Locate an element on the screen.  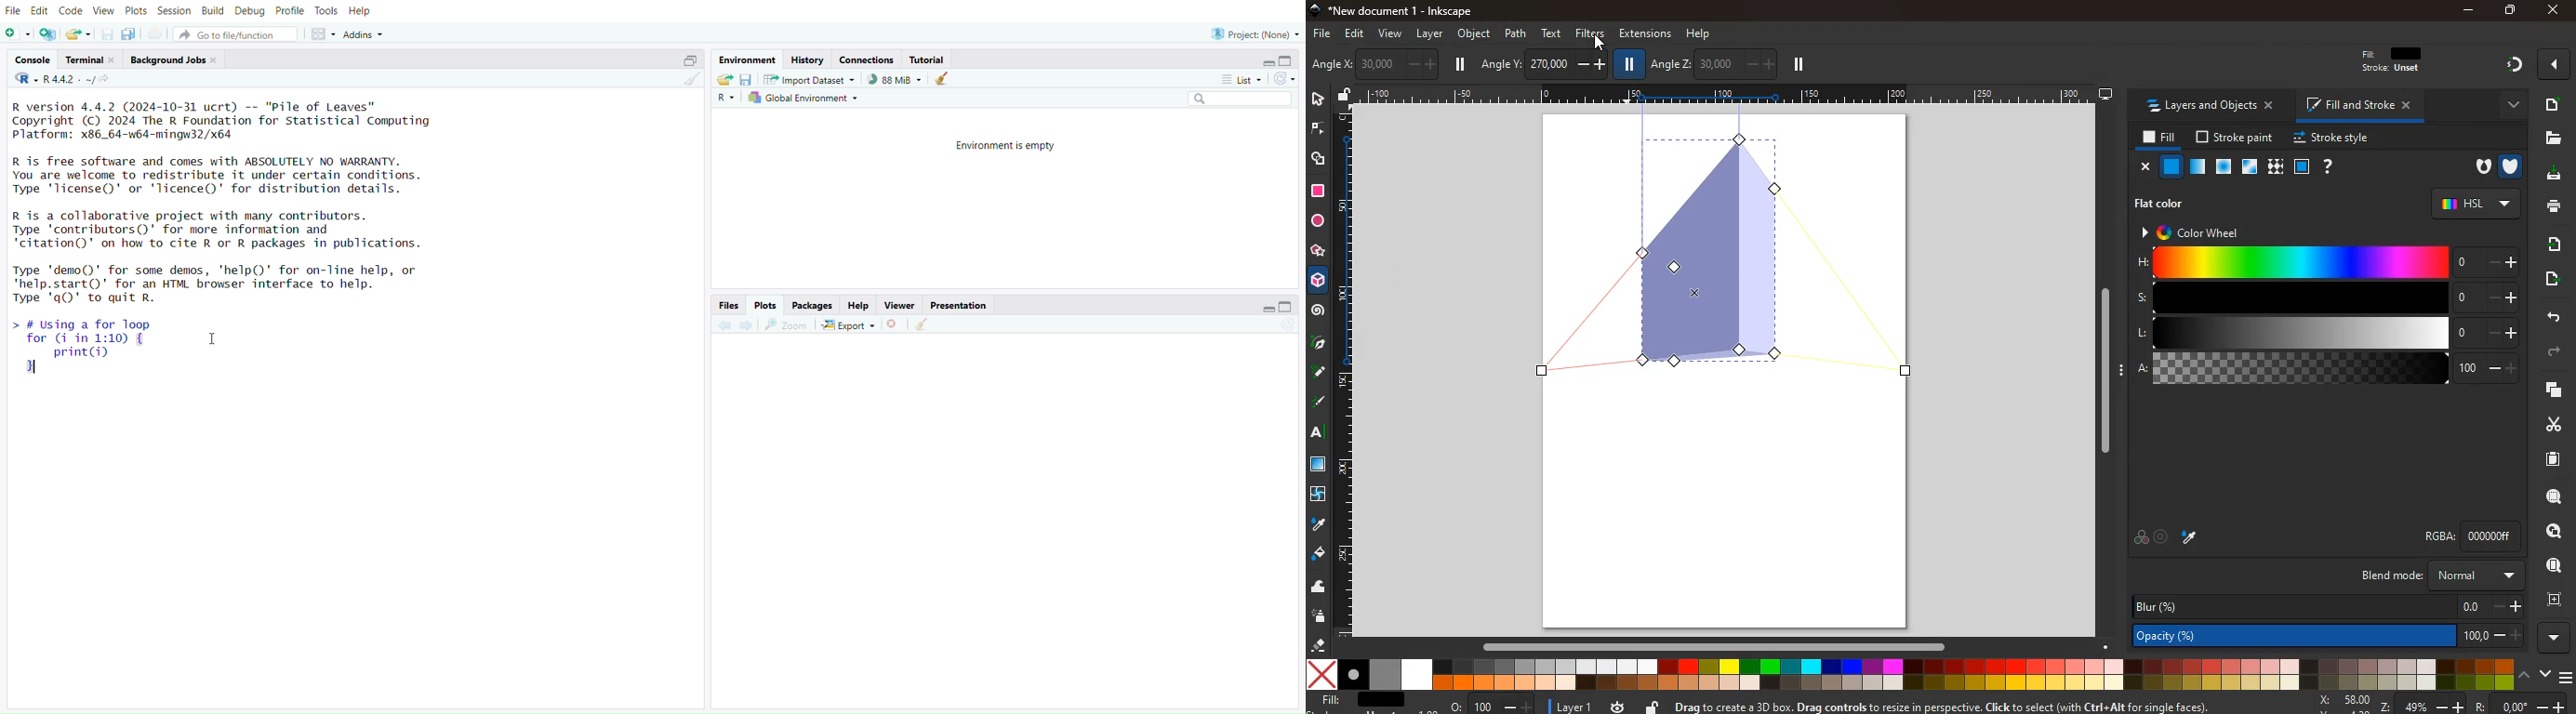
Scale is located at coordinates (1346, 372).